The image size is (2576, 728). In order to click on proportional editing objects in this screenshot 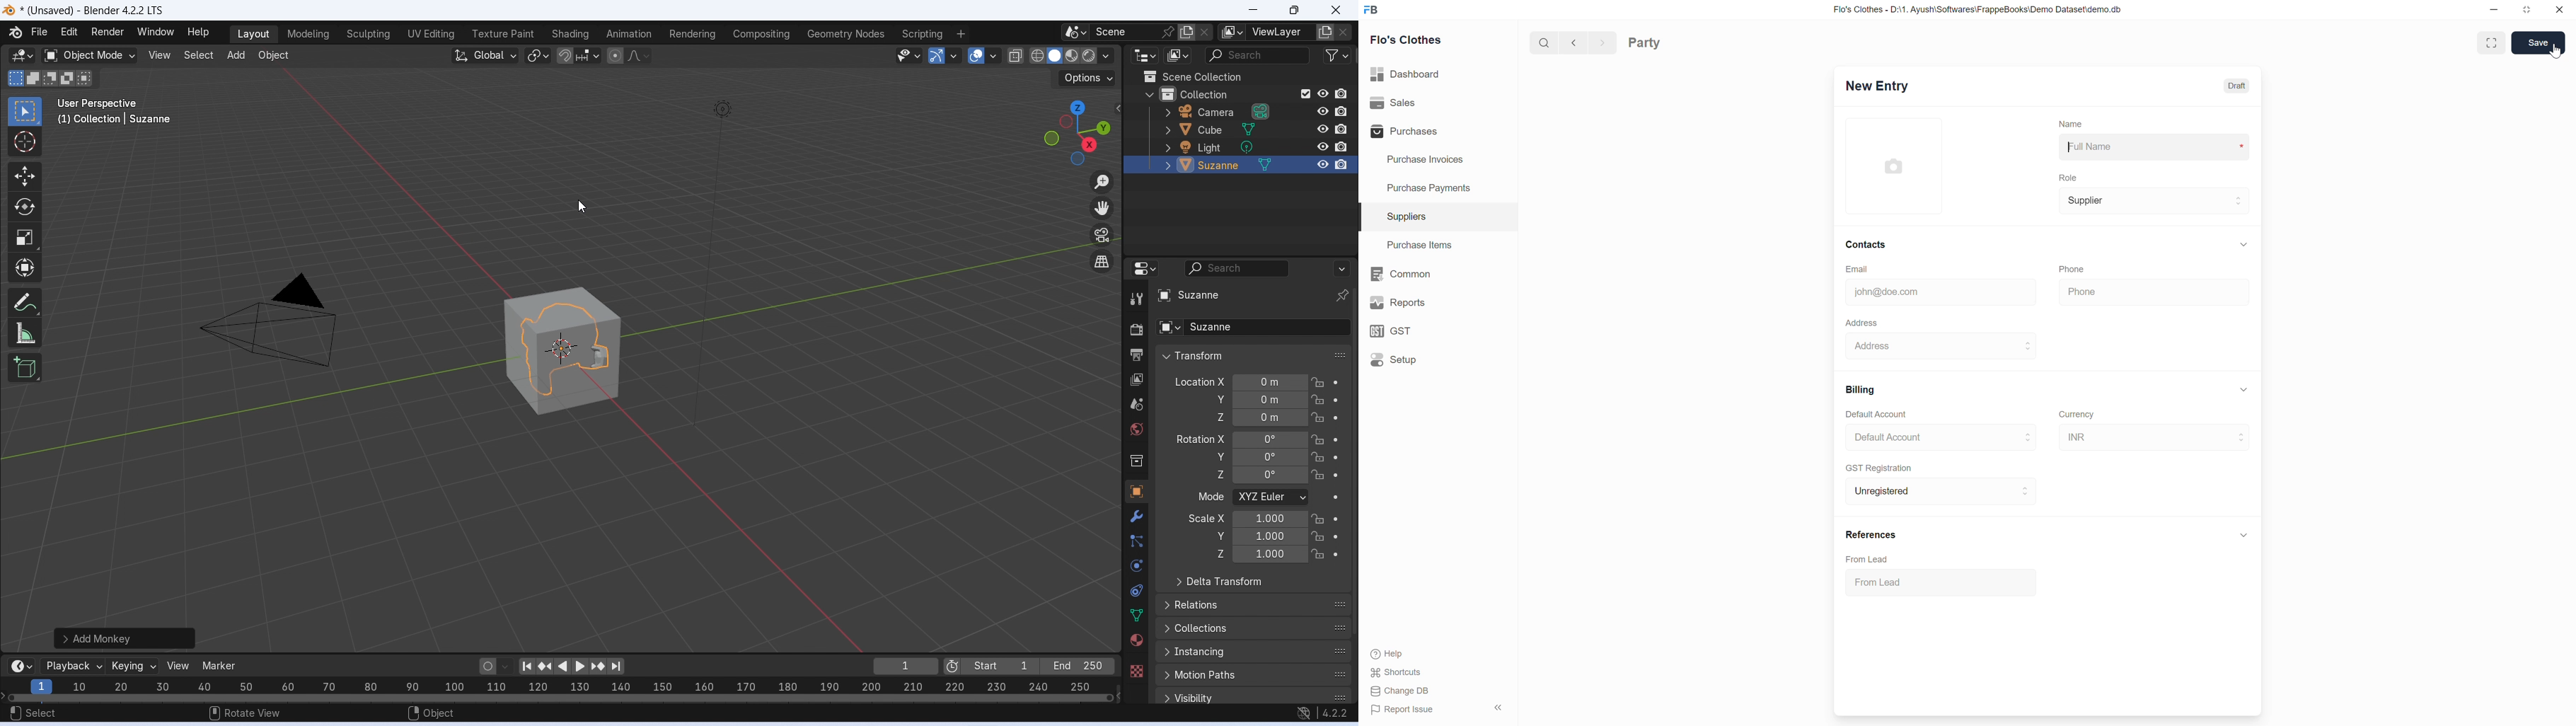, I will do `click(616, 56)`.